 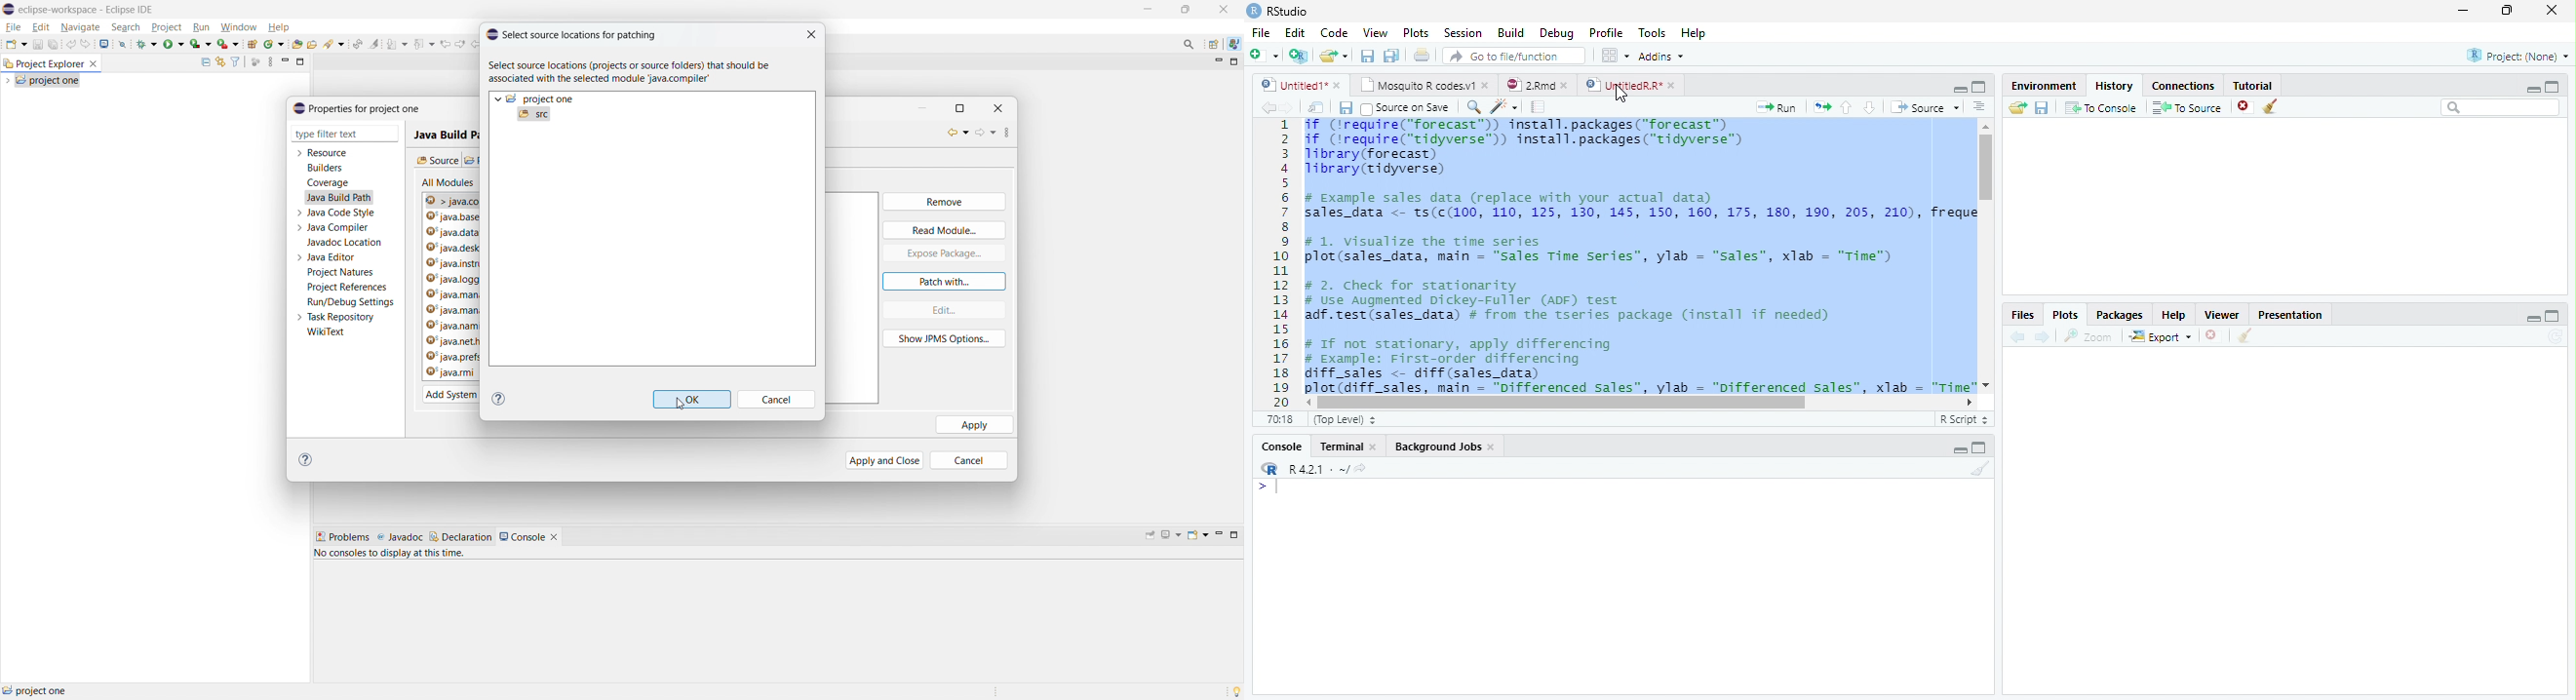 I want to click on Project(none), so click(x=2517, y=55).